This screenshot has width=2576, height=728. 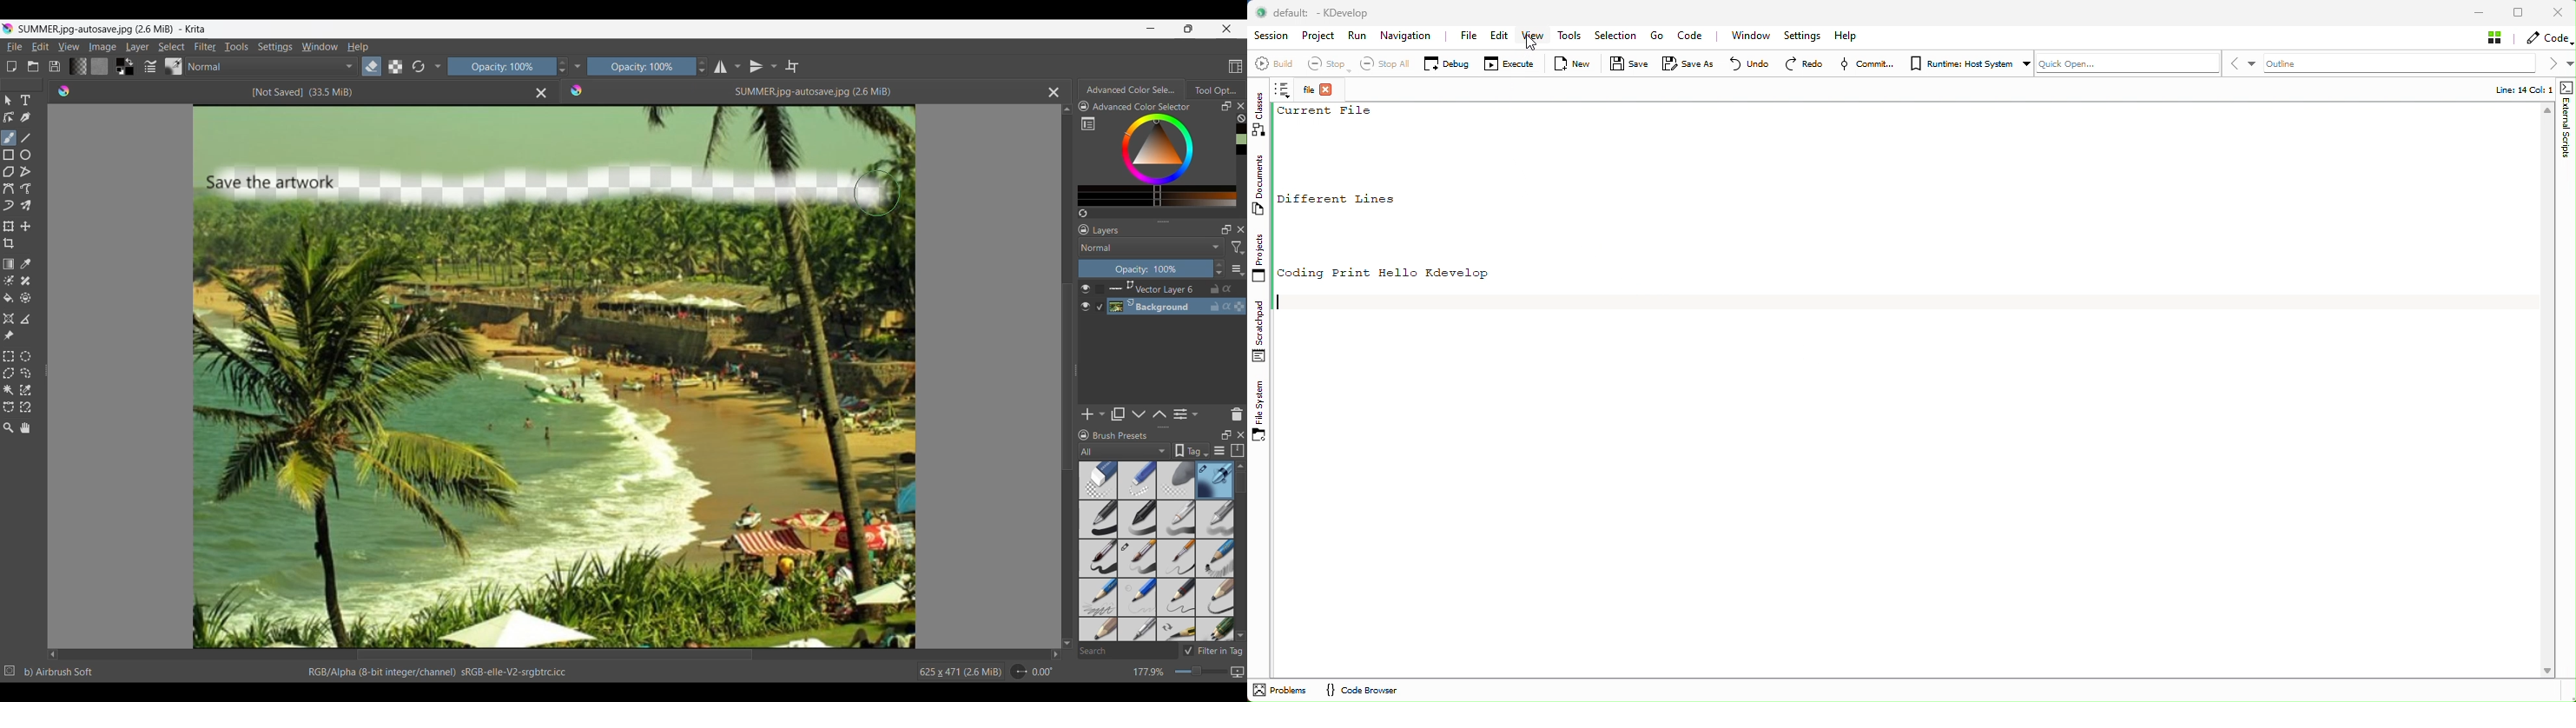 I want to click on Increase/Decrease Opacity, so click(x=561, y=67).